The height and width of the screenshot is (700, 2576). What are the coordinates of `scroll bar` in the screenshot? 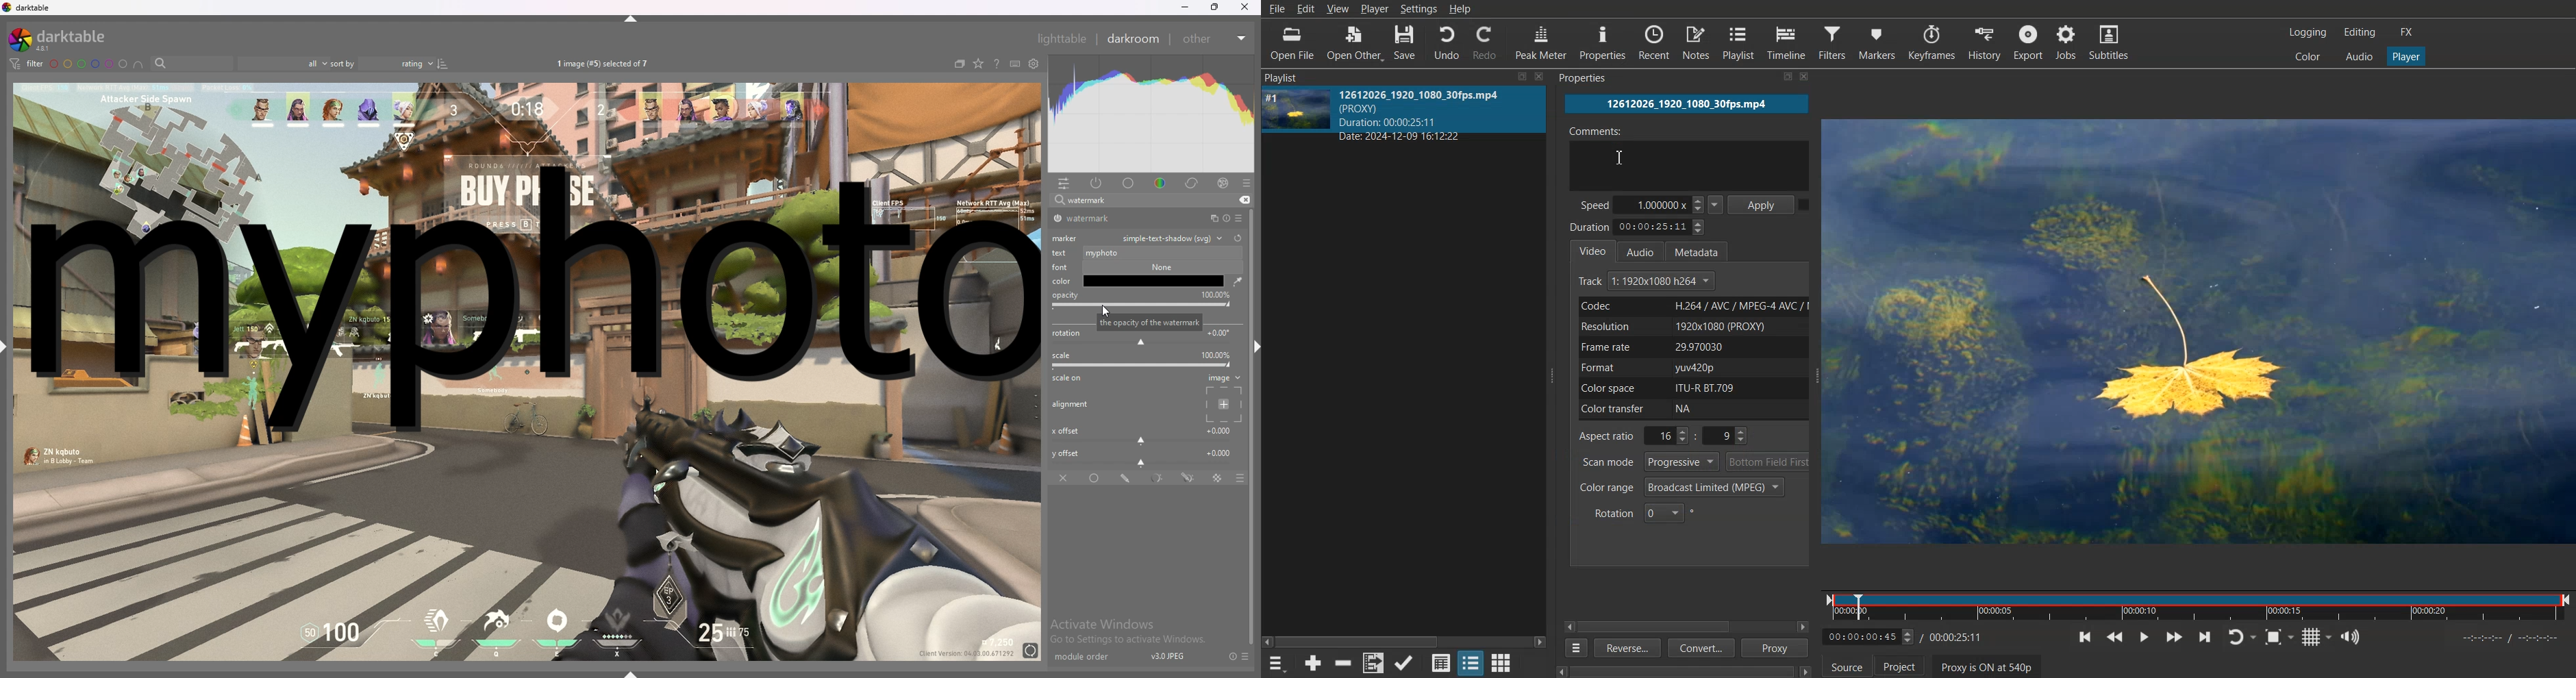 It's located at (1254, 501).